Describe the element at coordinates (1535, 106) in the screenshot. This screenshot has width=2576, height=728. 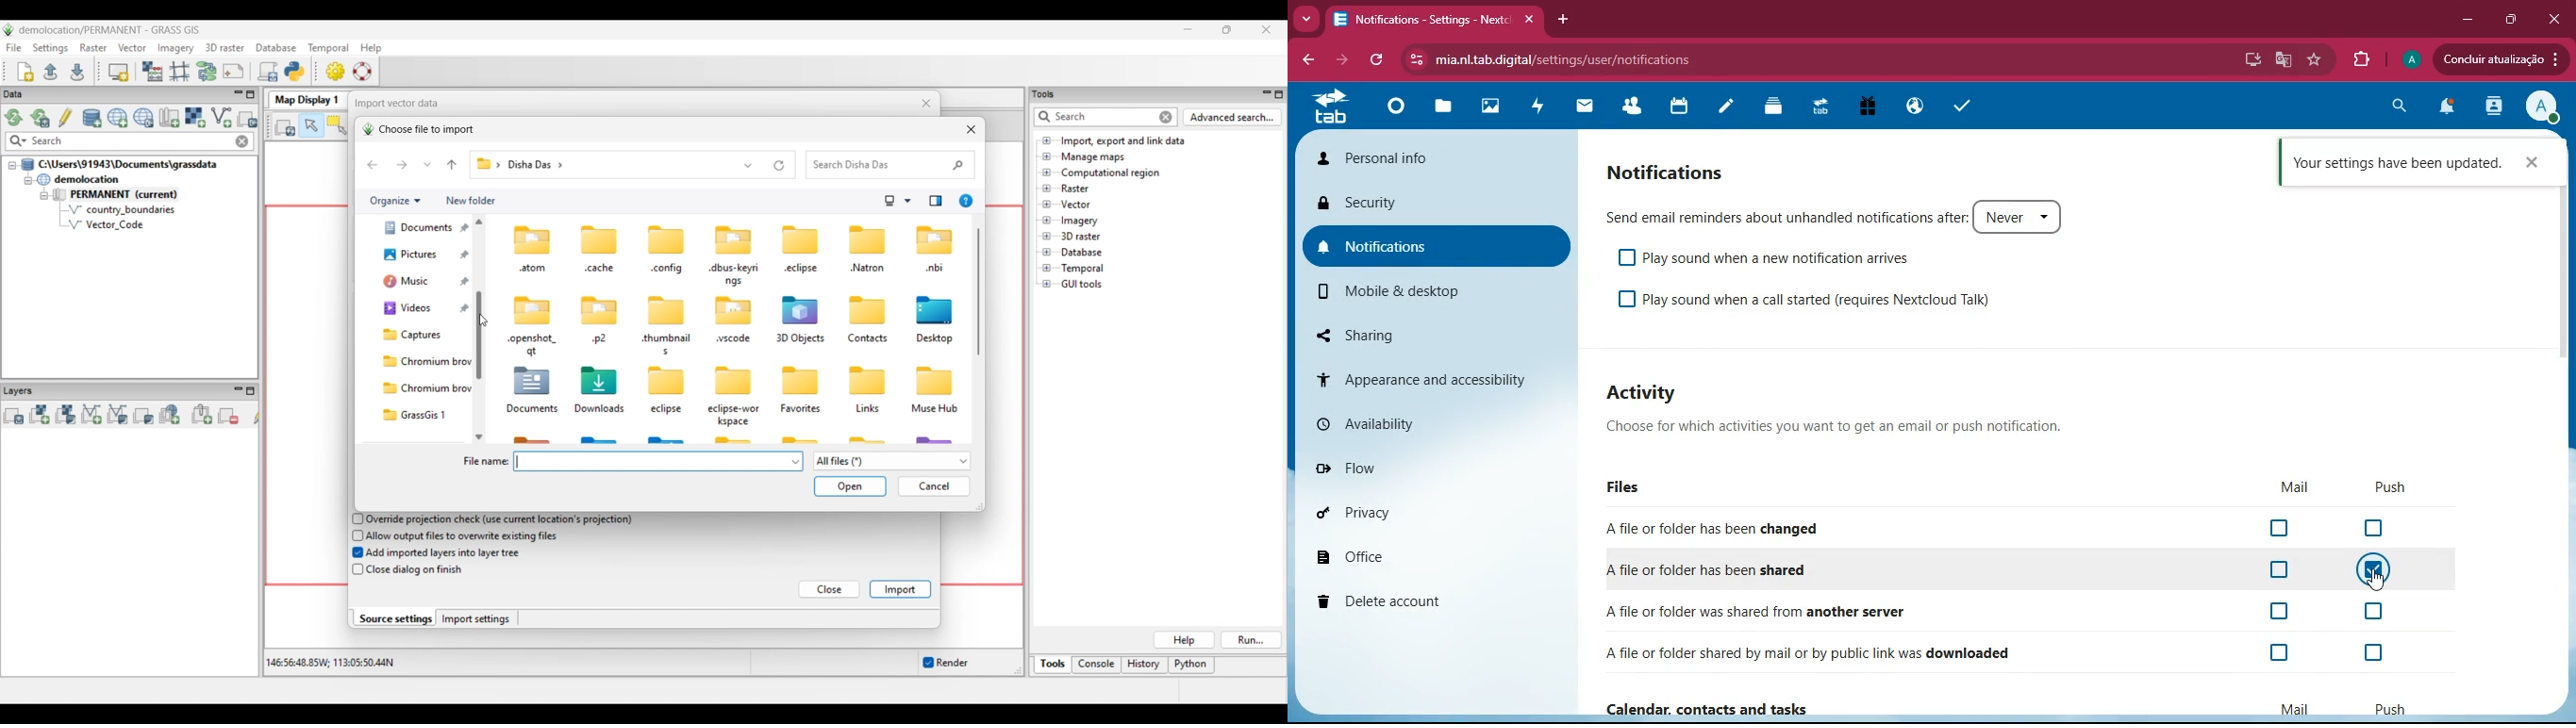
I see `activity` at that location.